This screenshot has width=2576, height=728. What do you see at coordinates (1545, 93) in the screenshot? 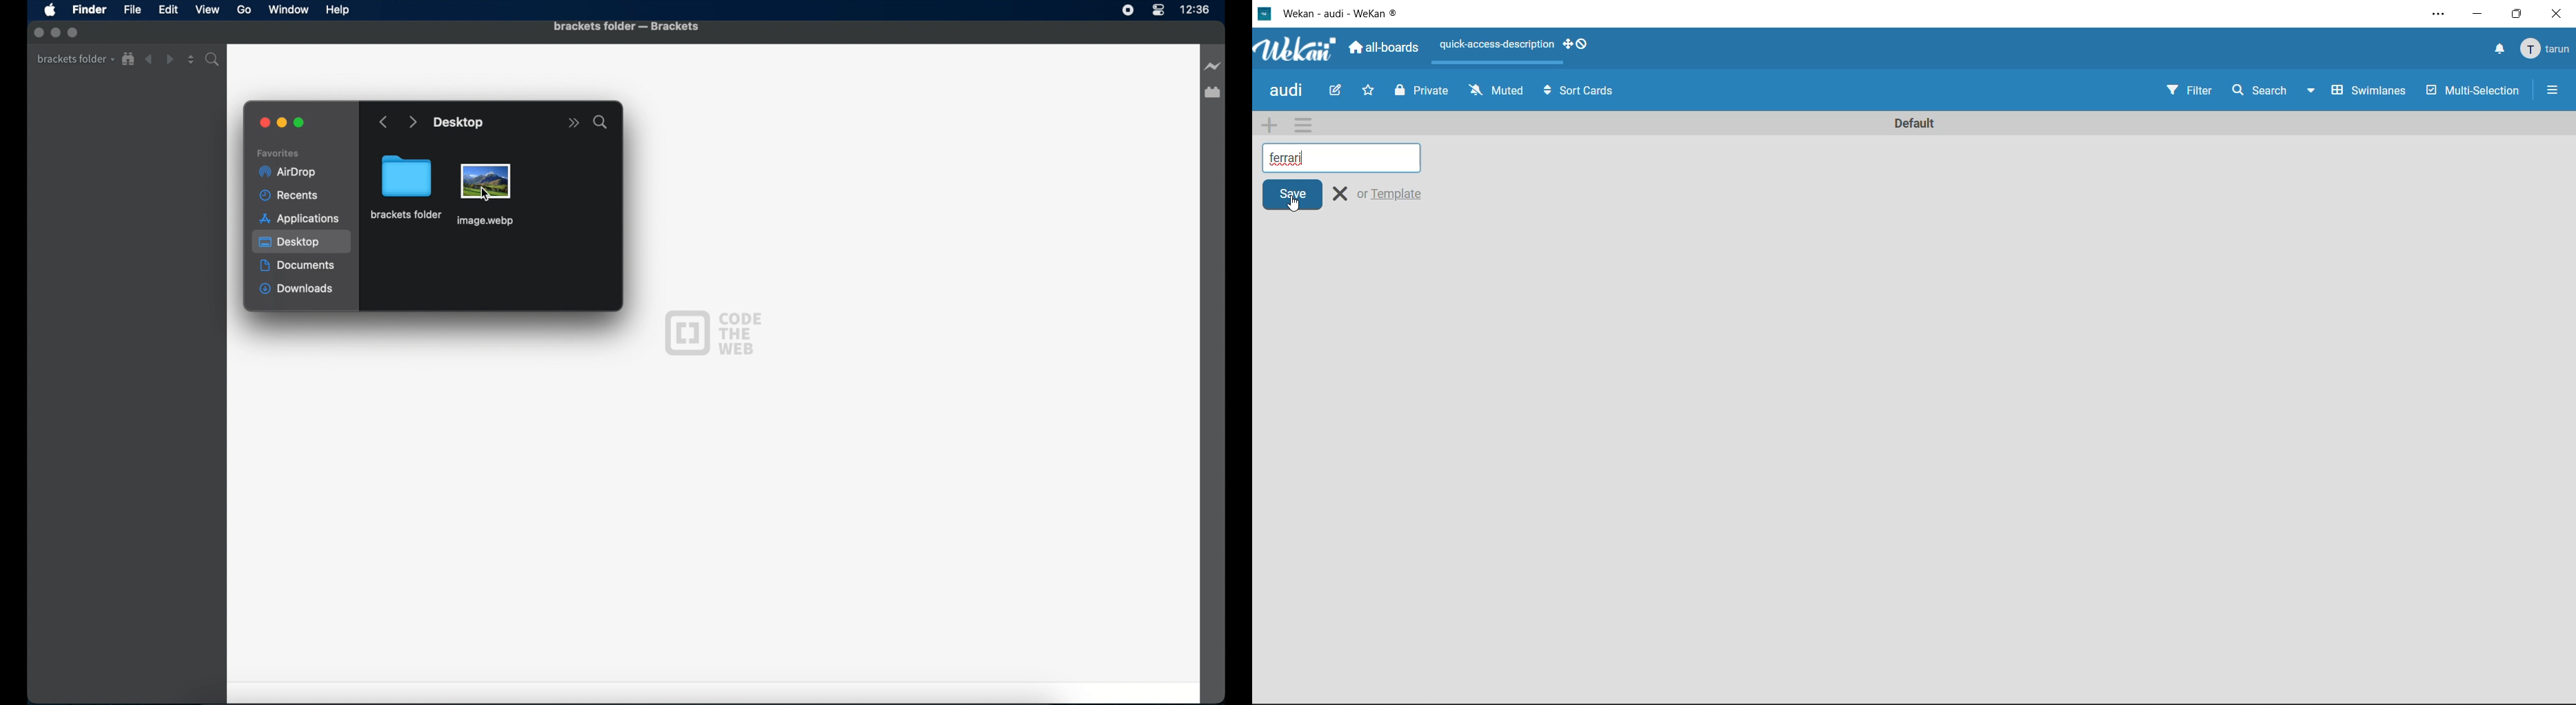
I see `Arrows` at bounding box center [1545, 93].